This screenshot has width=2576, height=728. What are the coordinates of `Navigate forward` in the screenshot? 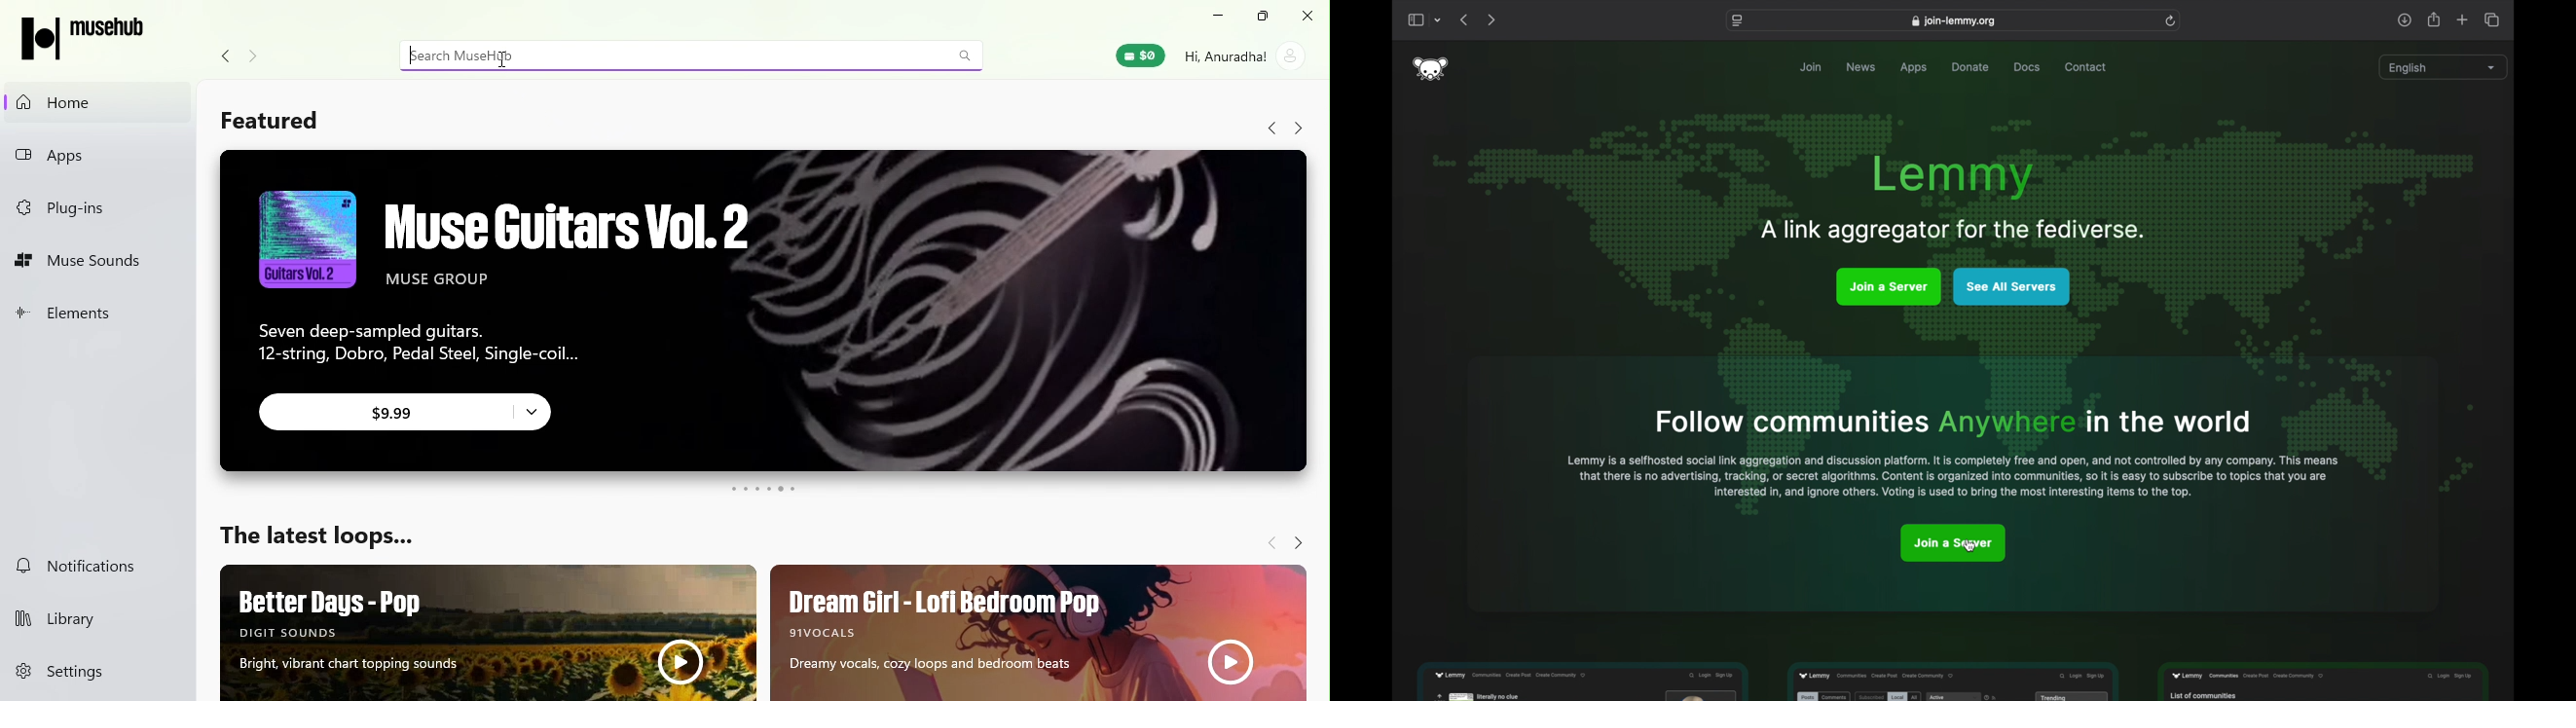 It's located at (260, 57).